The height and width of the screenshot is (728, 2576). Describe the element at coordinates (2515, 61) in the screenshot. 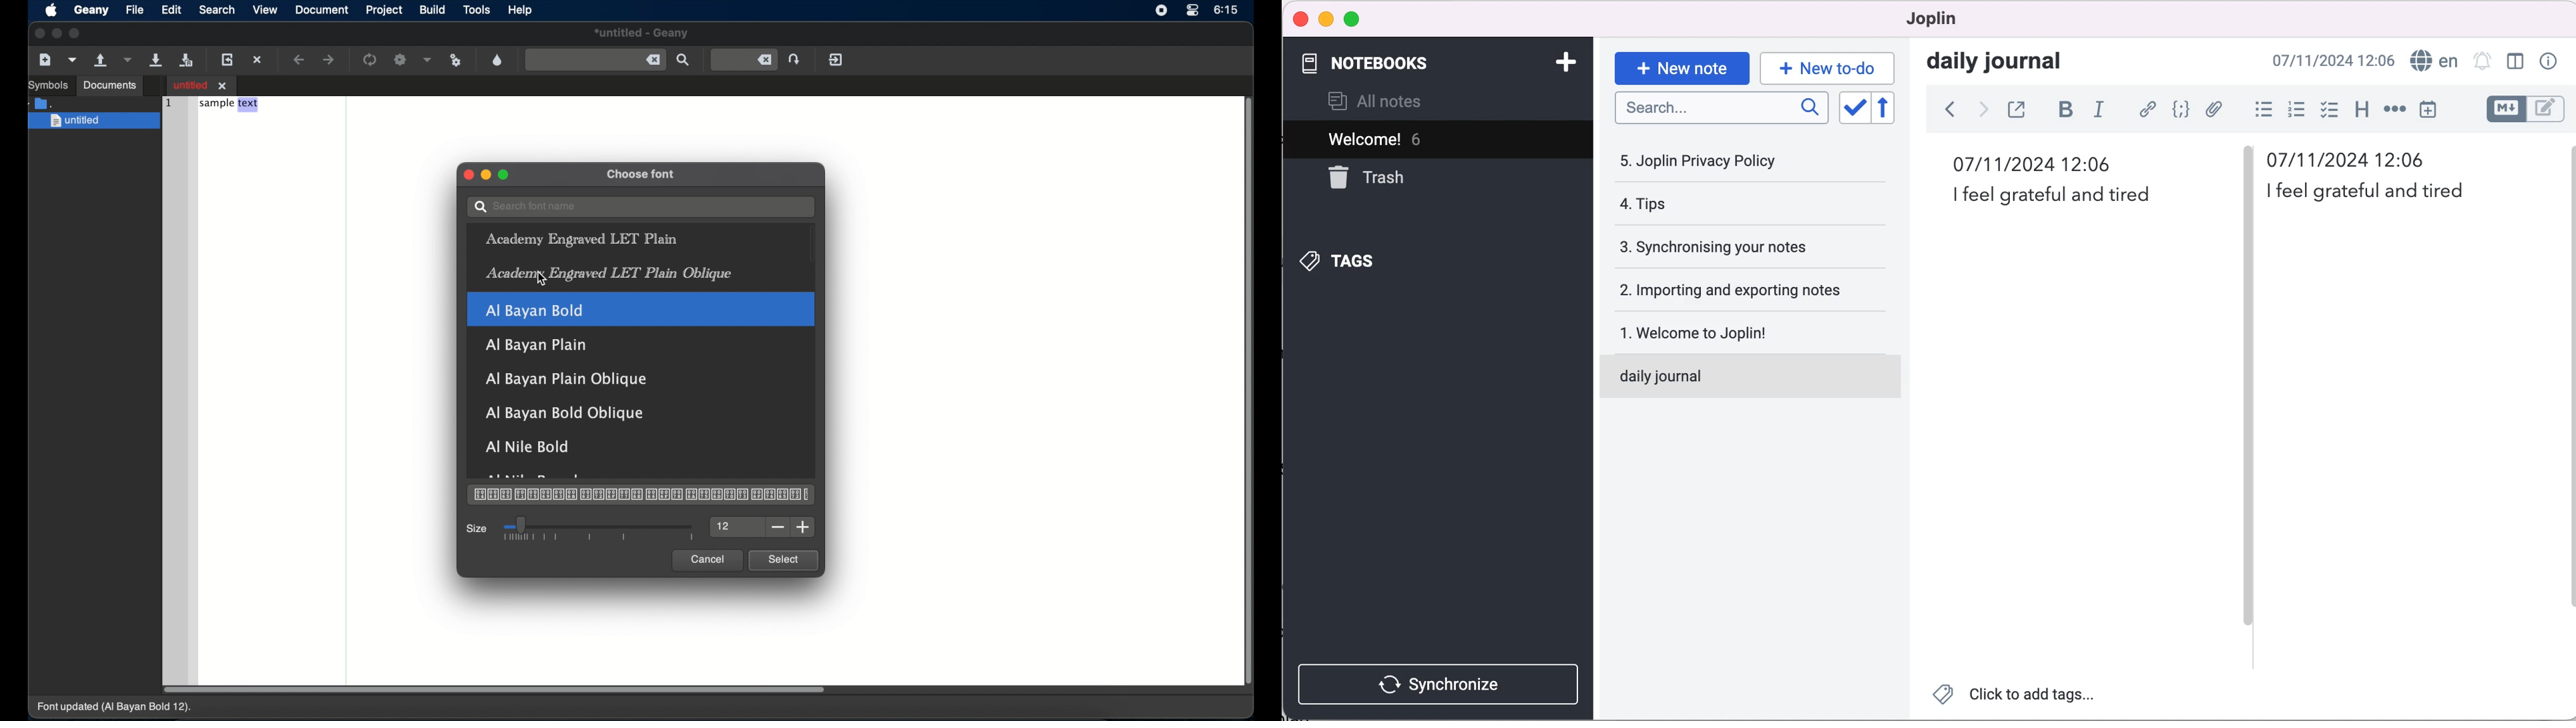

I see `toggle editor layout` at that location.